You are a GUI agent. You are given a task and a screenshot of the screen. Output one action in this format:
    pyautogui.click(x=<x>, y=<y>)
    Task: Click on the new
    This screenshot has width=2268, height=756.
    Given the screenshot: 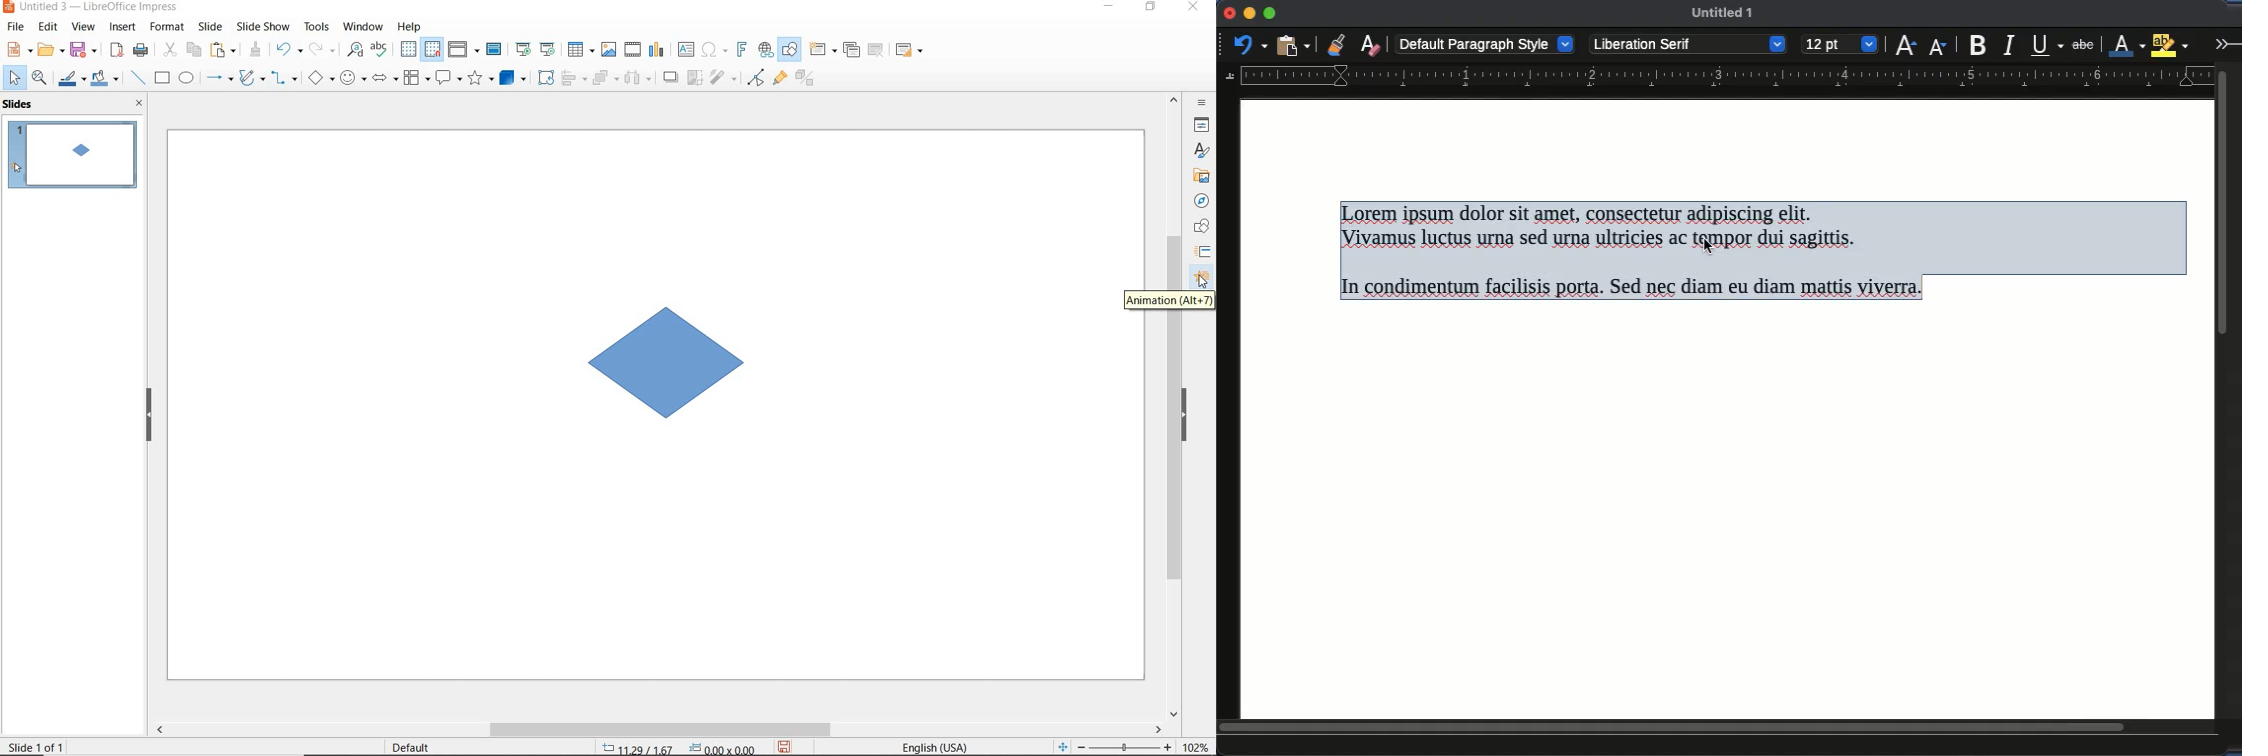 What is the action you would take?
    pyautogui.click(x=18, y=49)
    